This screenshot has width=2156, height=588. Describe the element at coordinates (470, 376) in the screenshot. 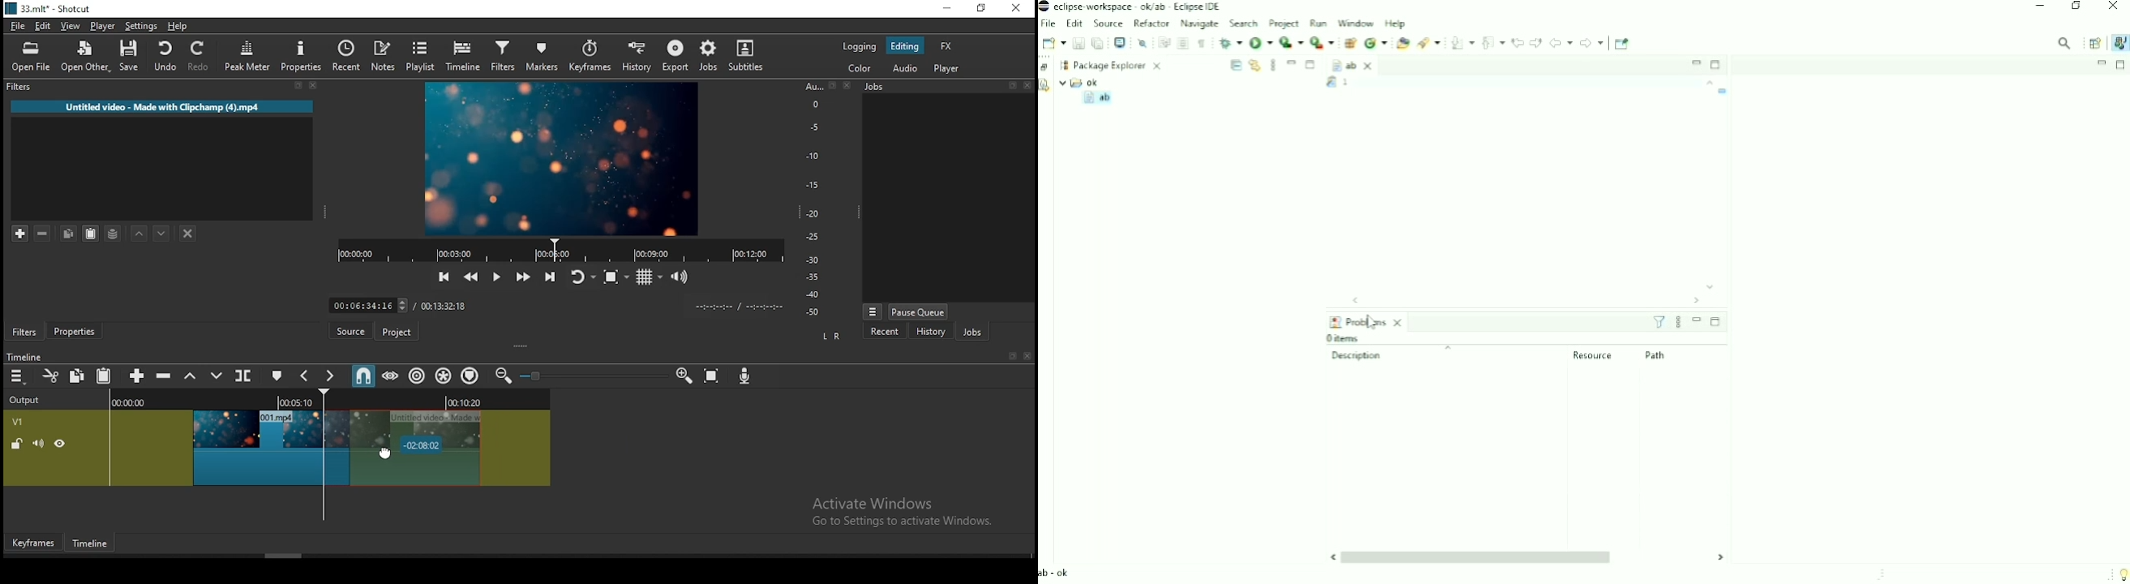

I see `ripple markers` at that location.